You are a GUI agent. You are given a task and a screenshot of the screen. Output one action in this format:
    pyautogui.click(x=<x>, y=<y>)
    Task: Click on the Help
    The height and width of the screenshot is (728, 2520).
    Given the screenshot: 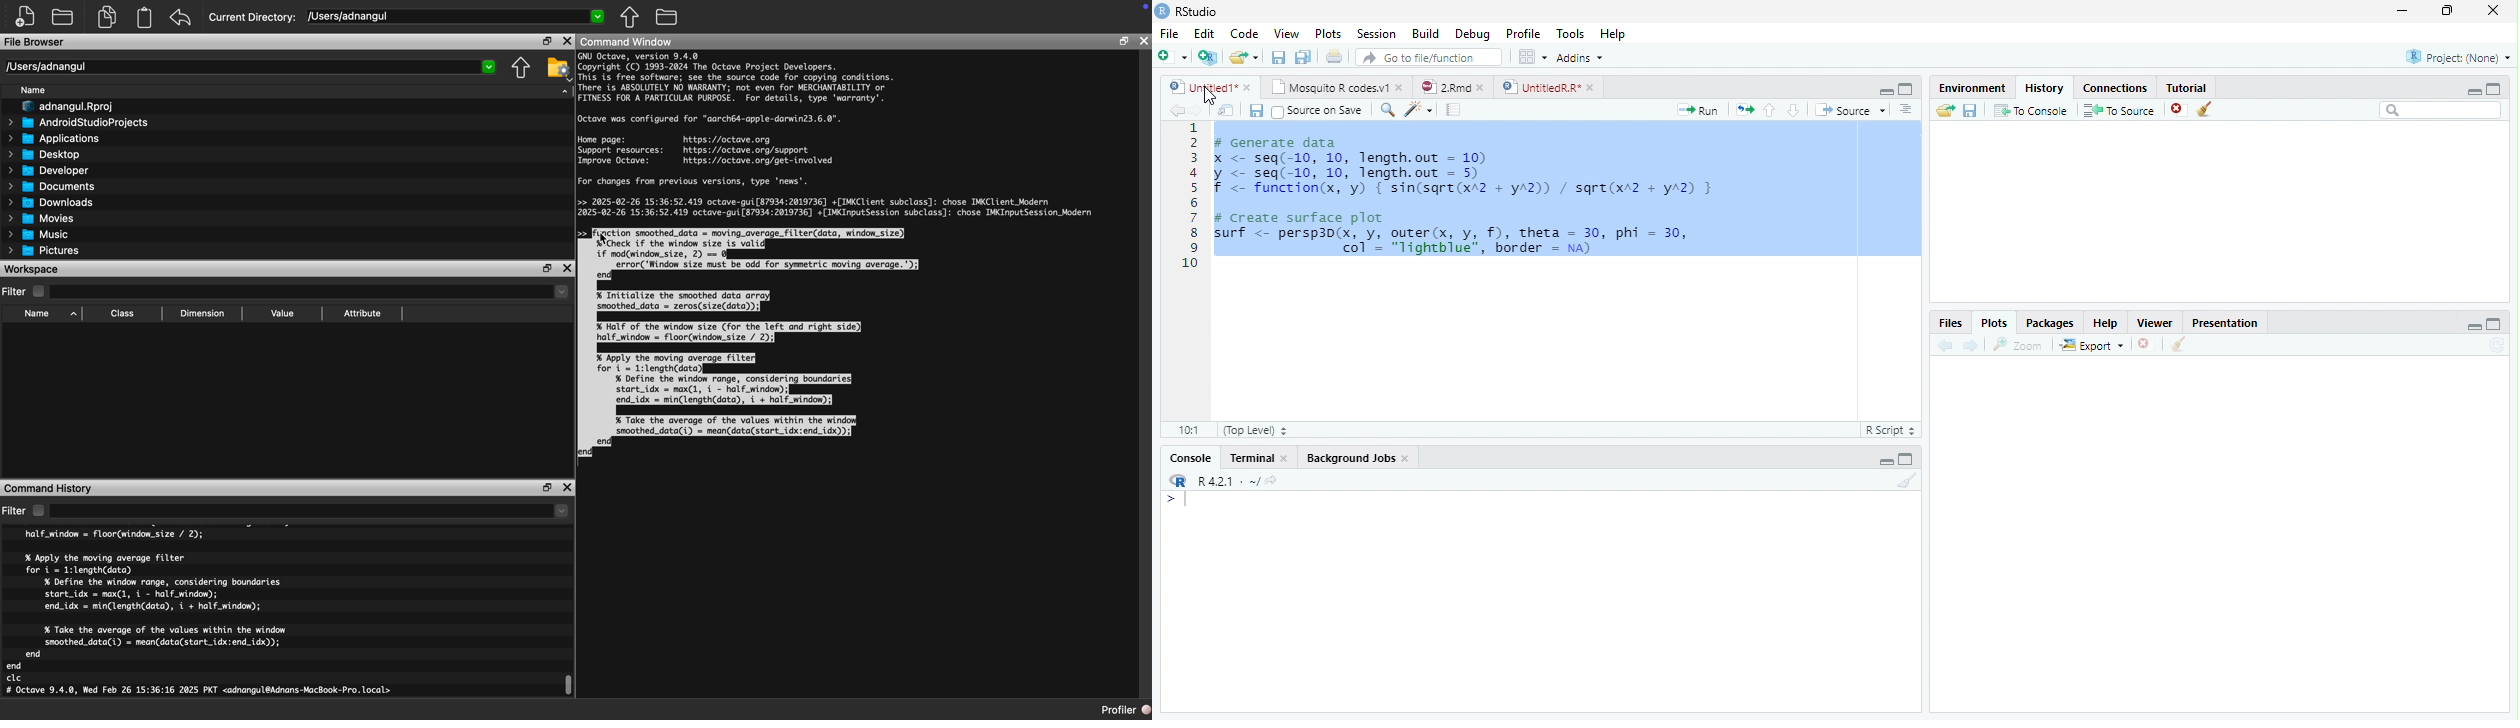 What is the action you would take?
    pyautogui.click(x=2106, y=322)
    